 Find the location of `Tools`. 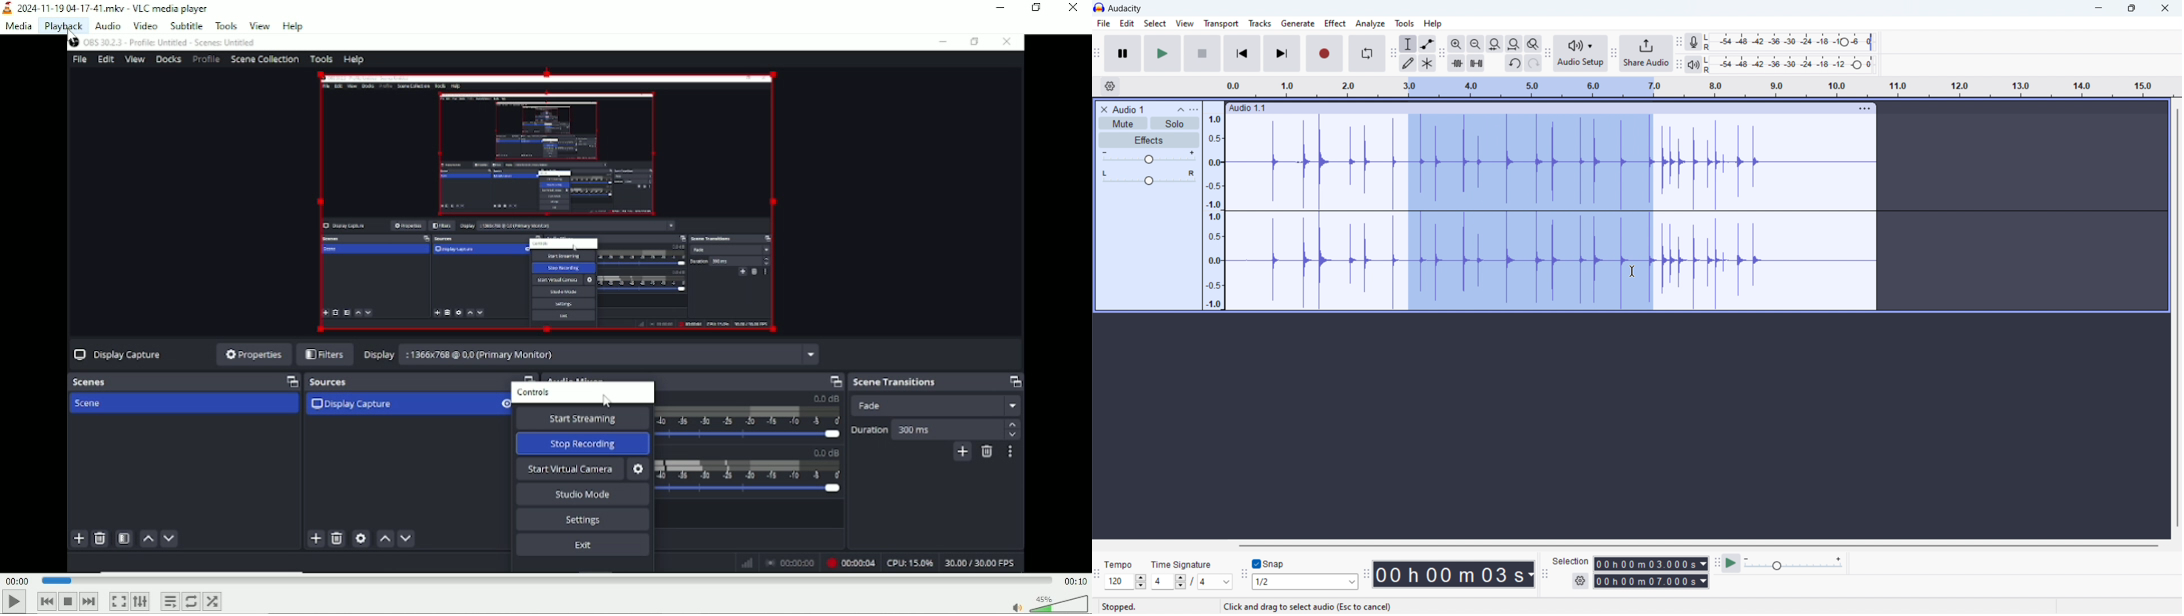

Tools is located at coordinates (226, 26).